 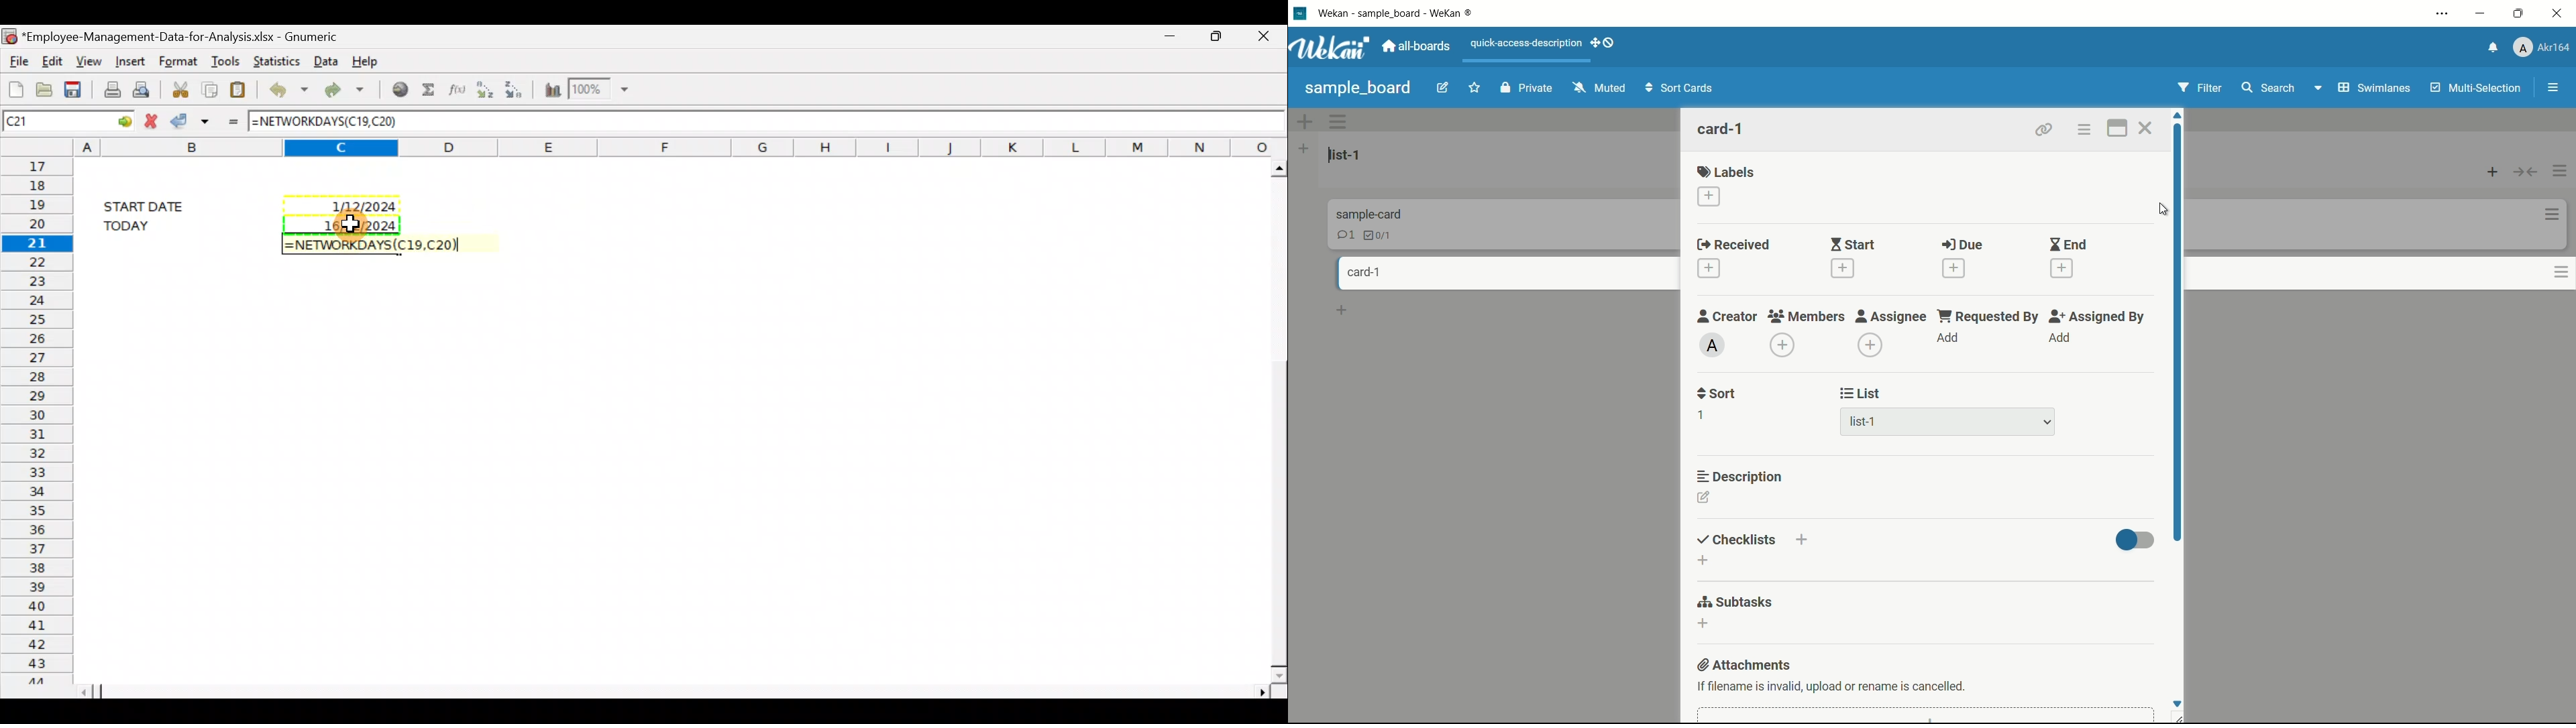 I want to click on Wekan logo, so click(x=1332, y=49).